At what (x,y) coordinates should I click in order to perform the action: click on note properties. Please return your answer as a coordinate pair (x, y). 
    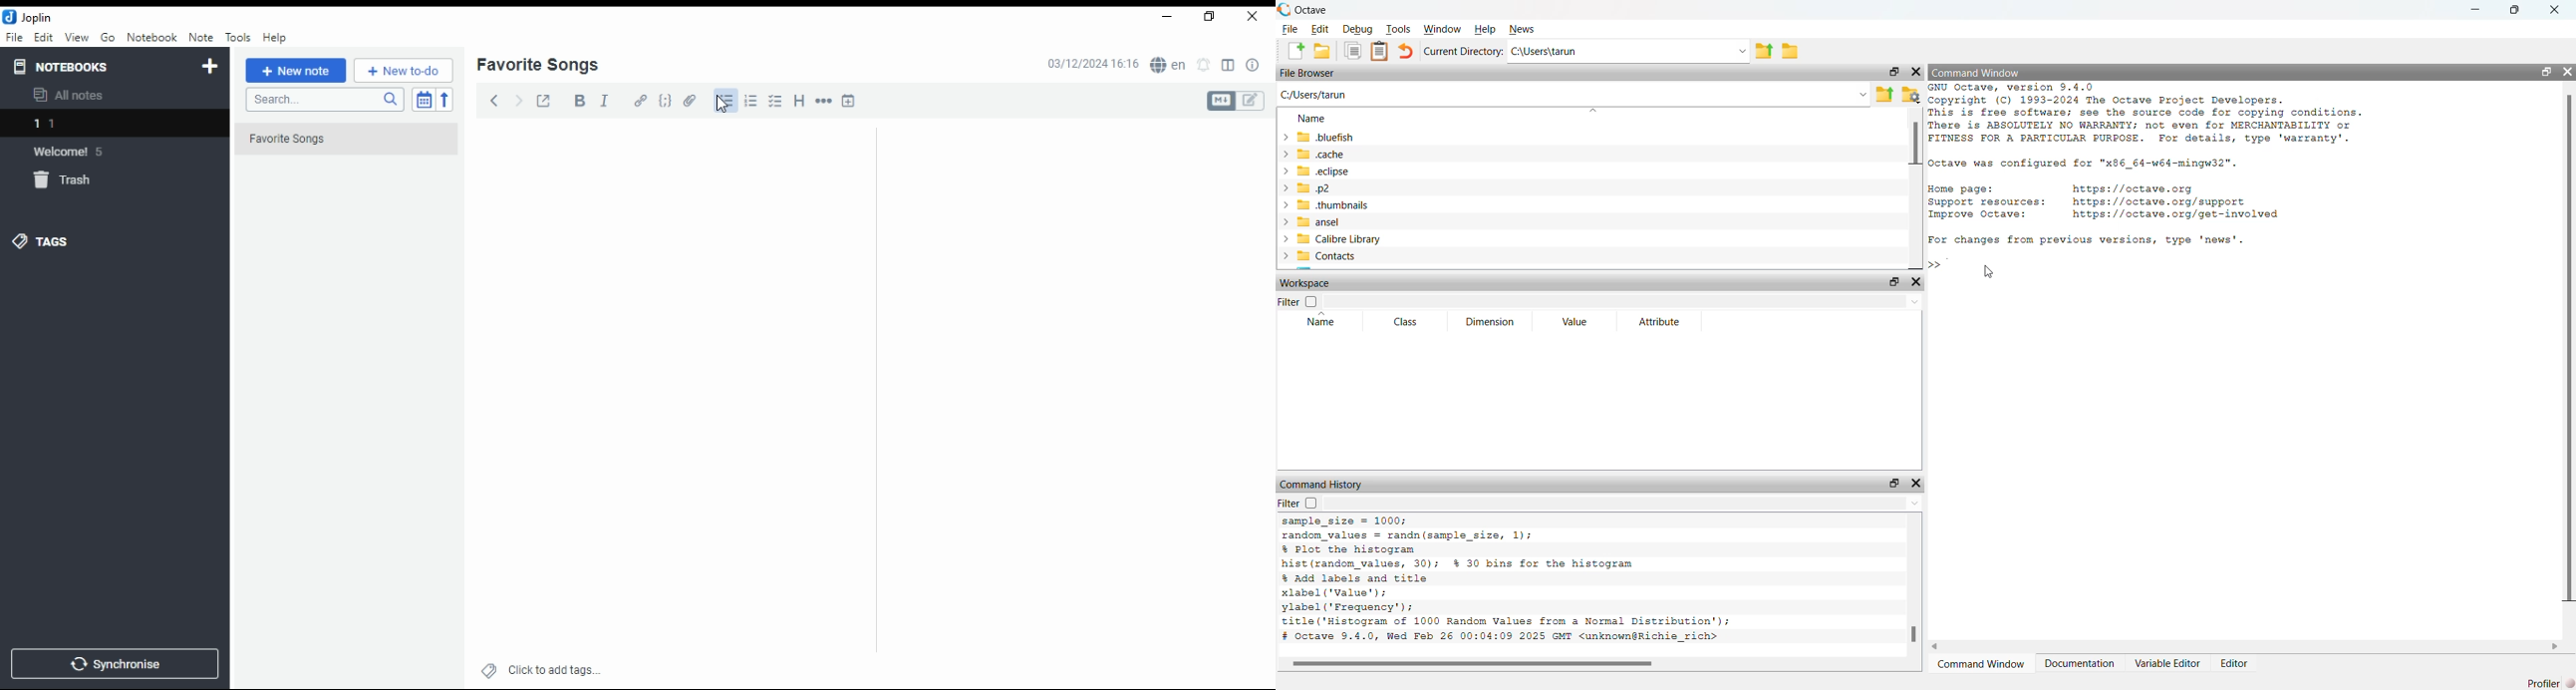
    Looking at the image, I should click on (1254, 66).